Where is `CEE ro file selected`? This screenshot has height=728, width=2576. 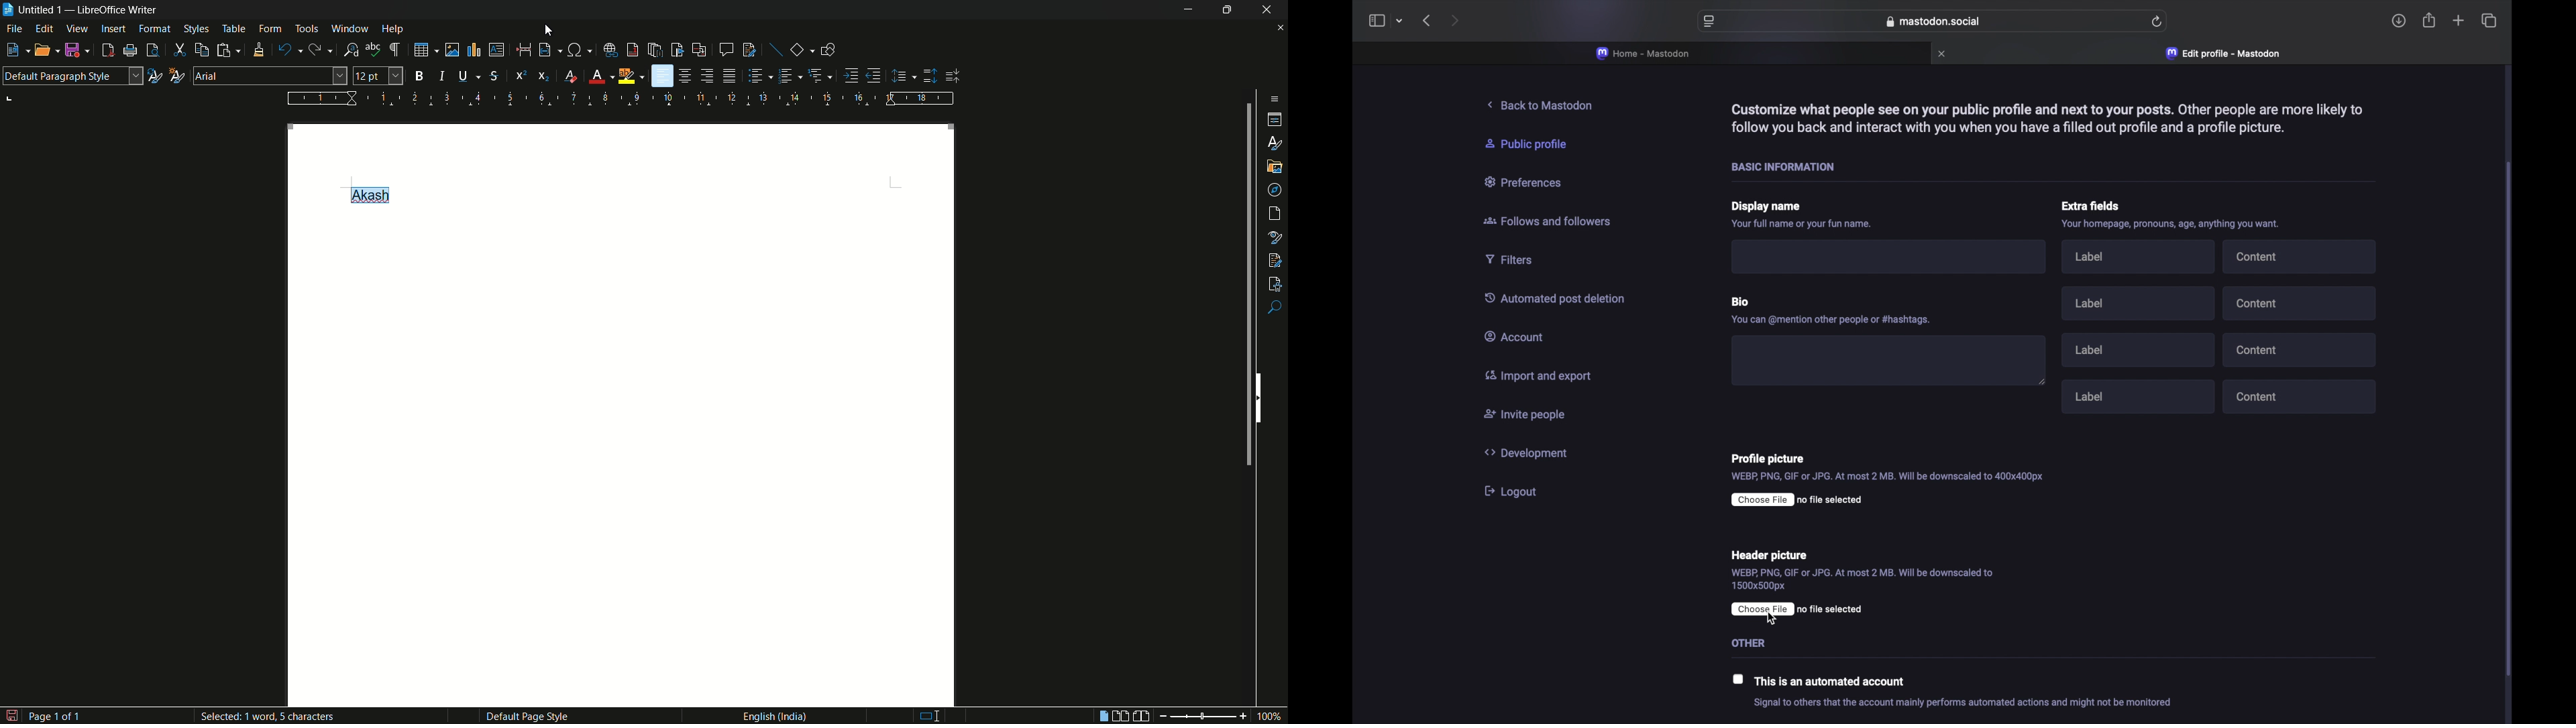
CEE ro file selected is located at coordinates (1806, 608).